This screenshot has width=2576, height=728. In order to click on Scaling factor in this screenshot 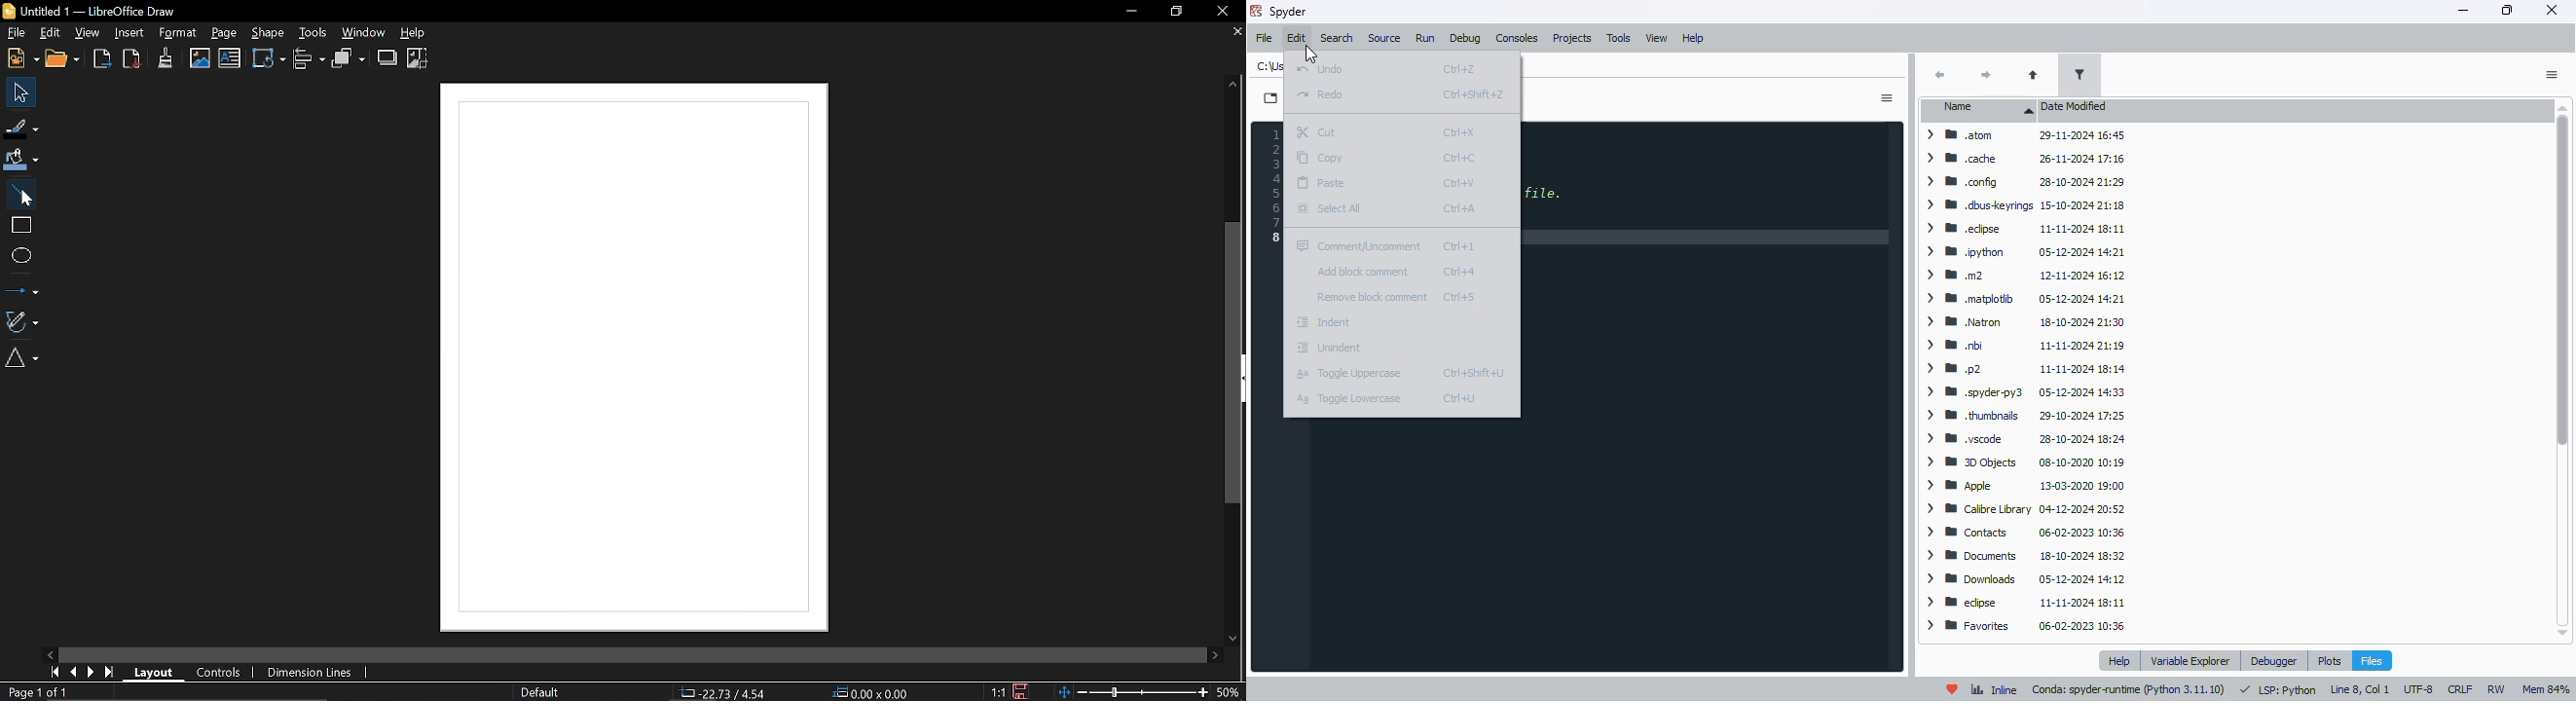, I will do `click(997, 692)`.